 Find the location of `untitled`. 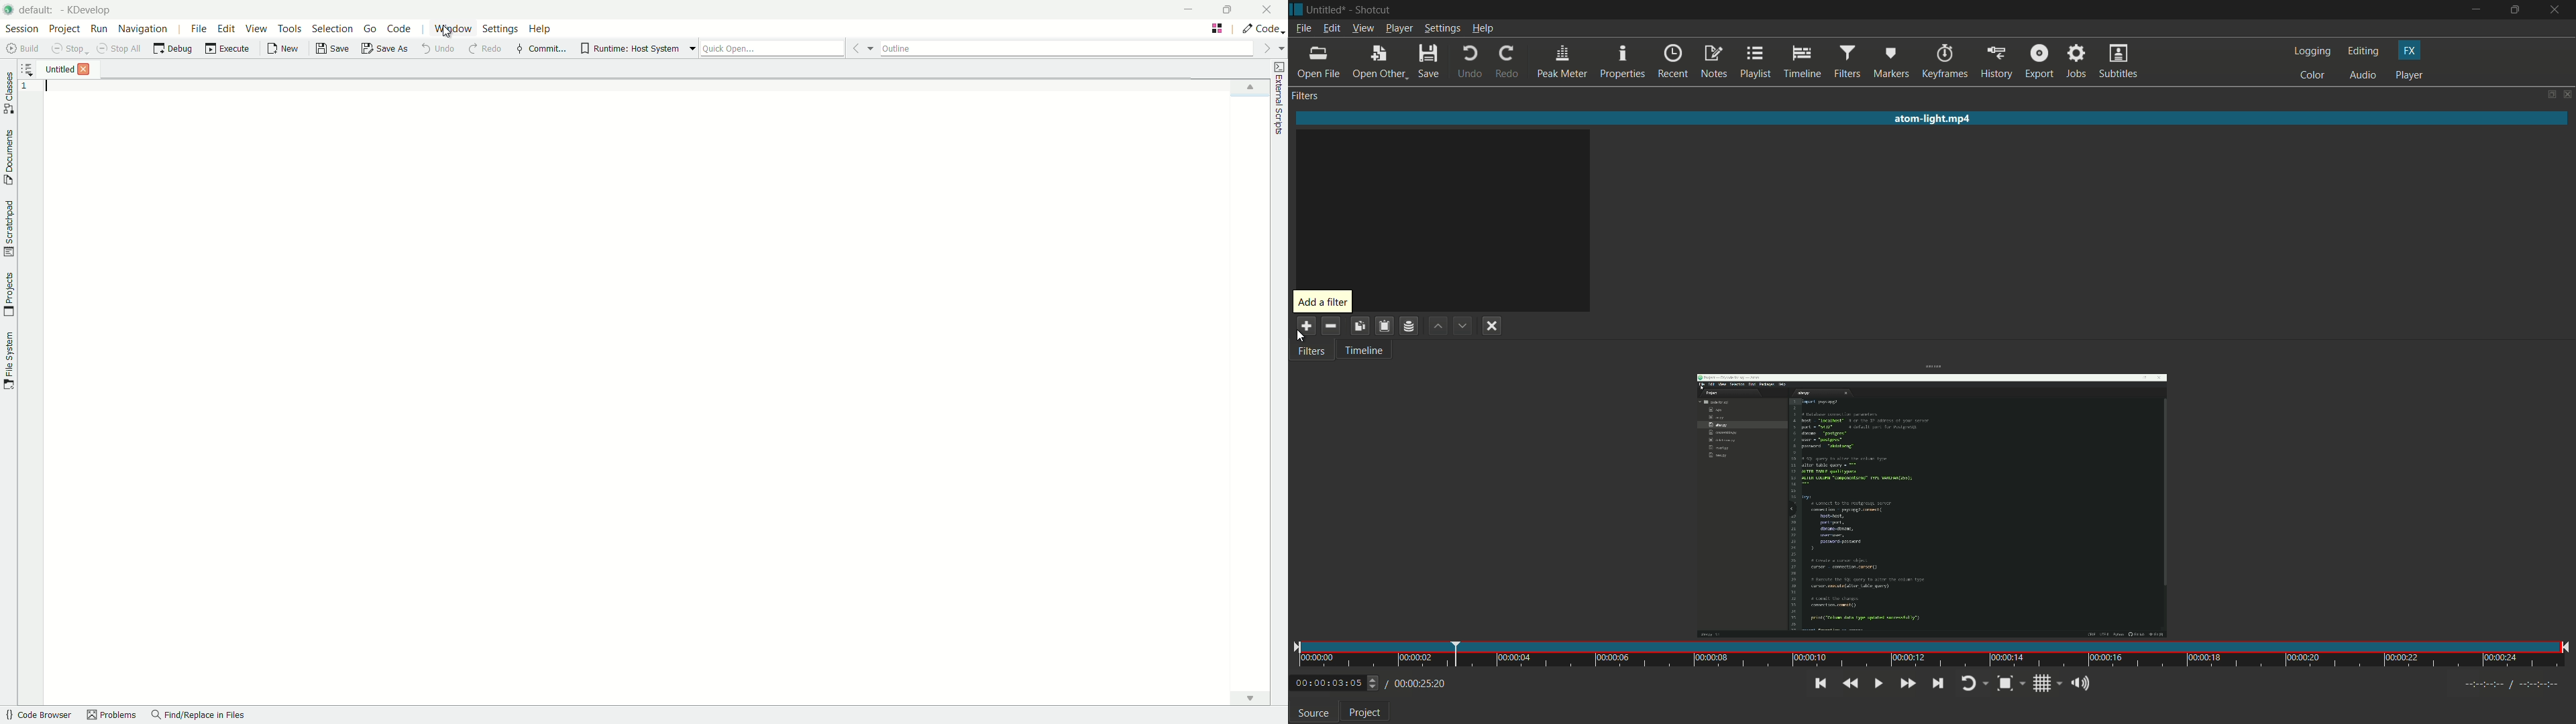

untitled is located at coordinates (1327, 9).